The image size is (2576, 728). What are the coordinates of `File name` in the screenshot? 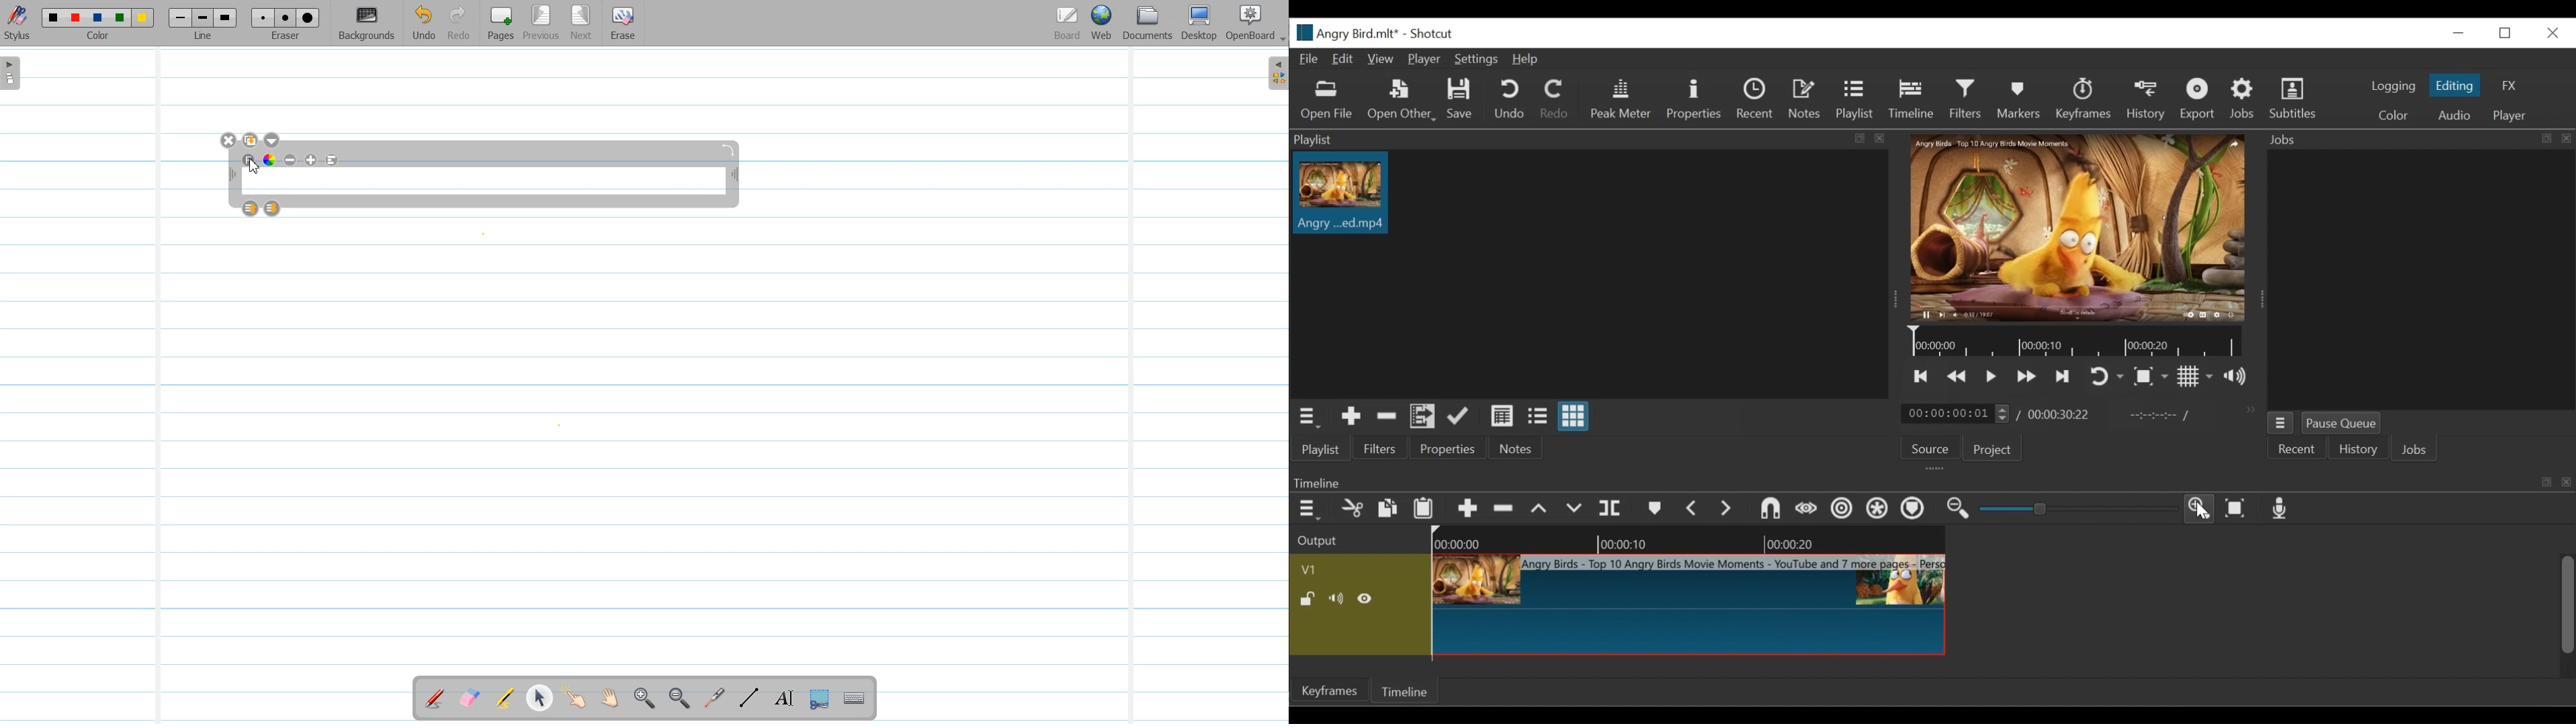 It's located at (1346, 33).